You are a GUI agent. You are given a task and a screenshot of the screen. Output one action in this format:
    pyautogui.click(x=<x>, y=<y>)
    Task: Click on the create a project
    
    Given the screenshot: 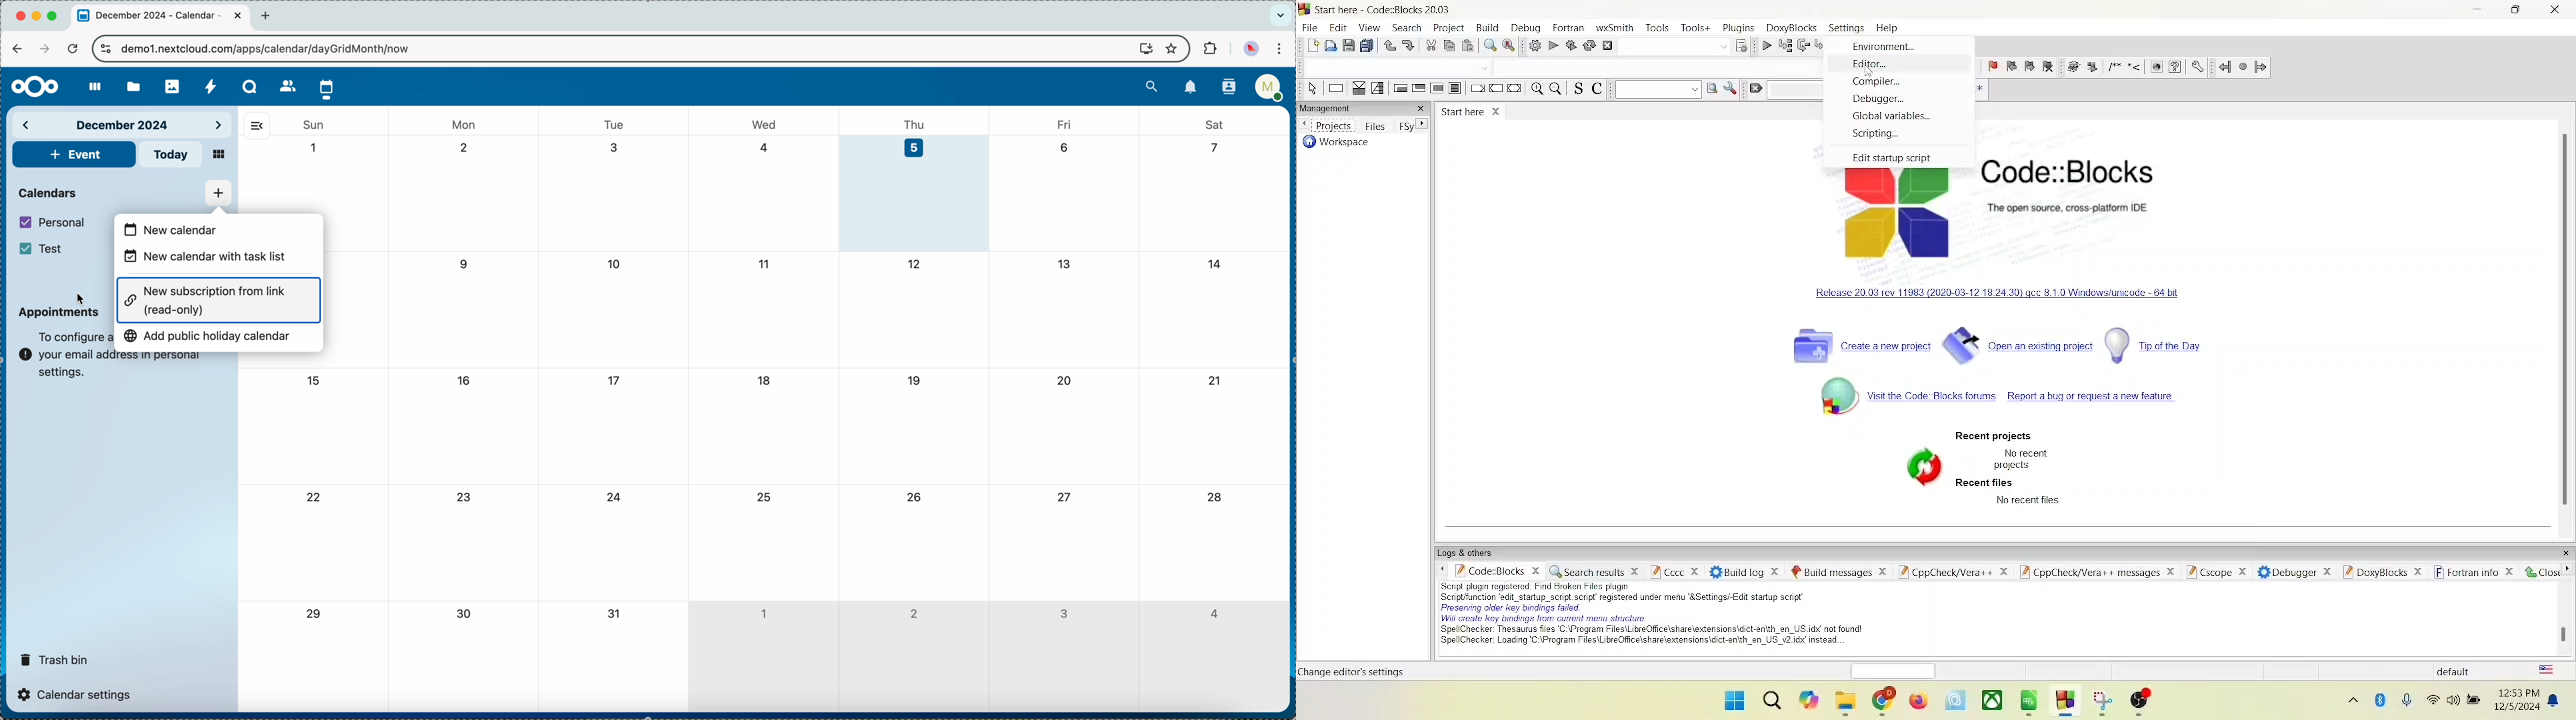 What is the action you would take?
    pyautogui.click(x=1859, y=347)
    